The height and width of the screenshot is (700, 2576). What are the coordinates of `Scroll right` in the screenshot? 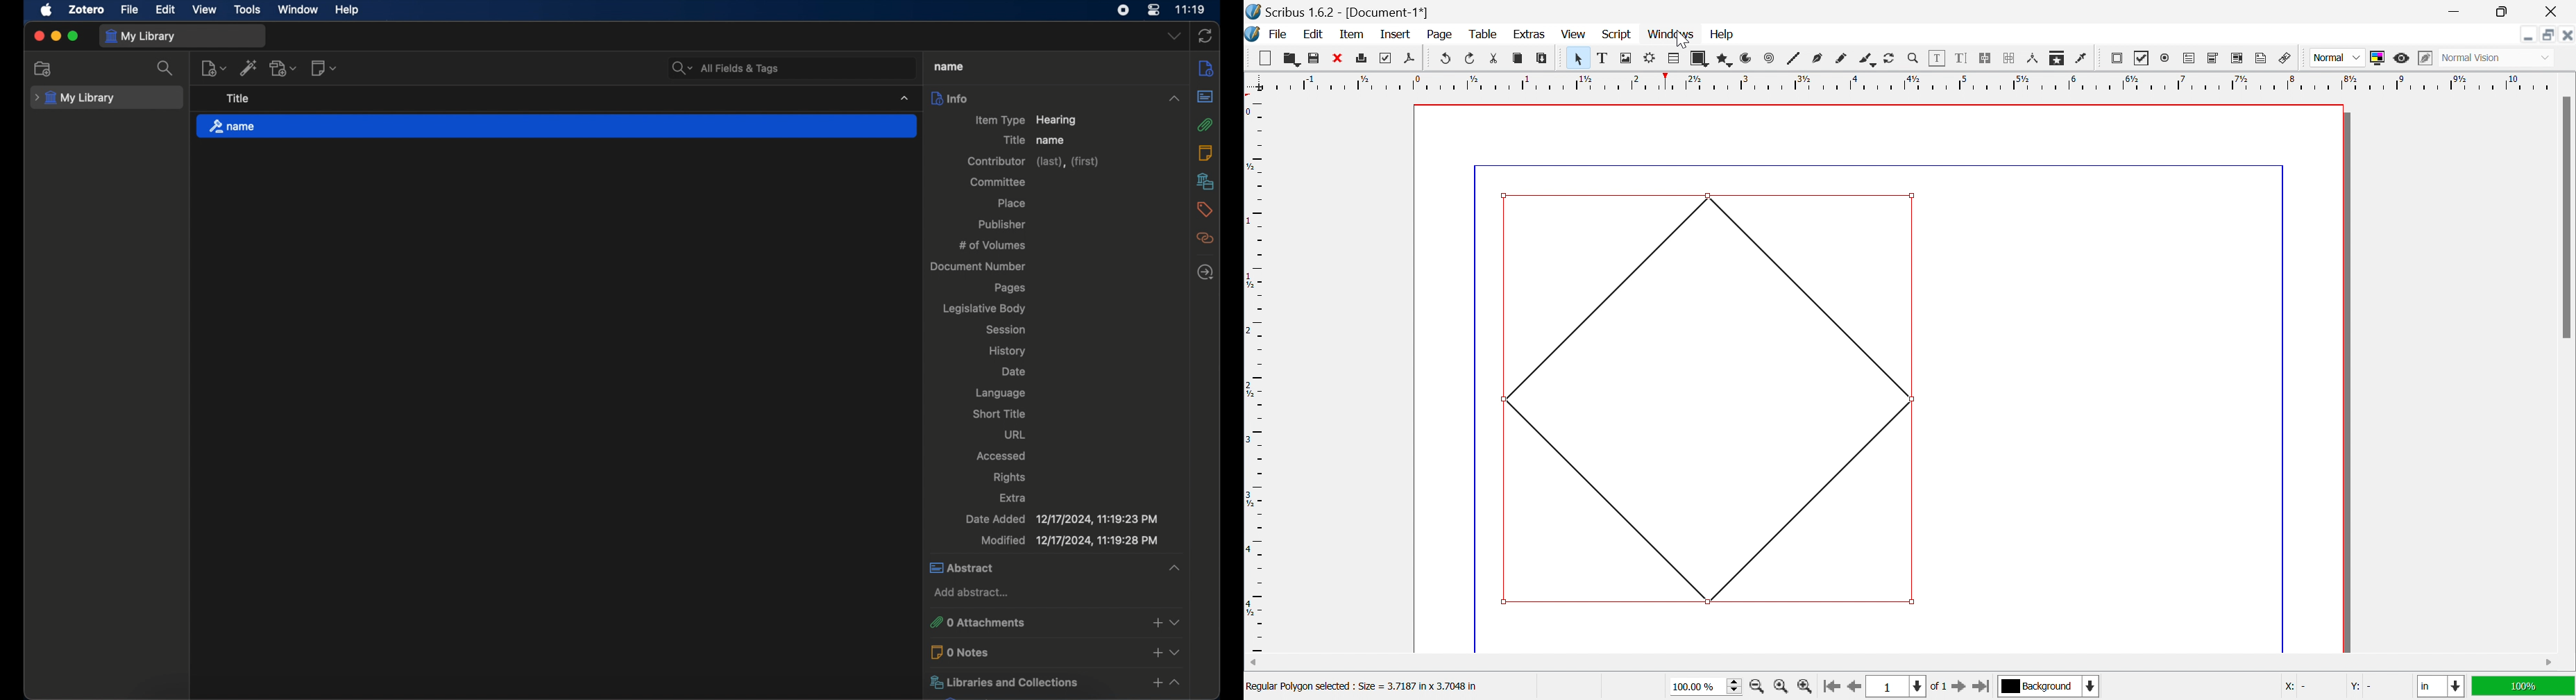 It's located at (2550, 663).